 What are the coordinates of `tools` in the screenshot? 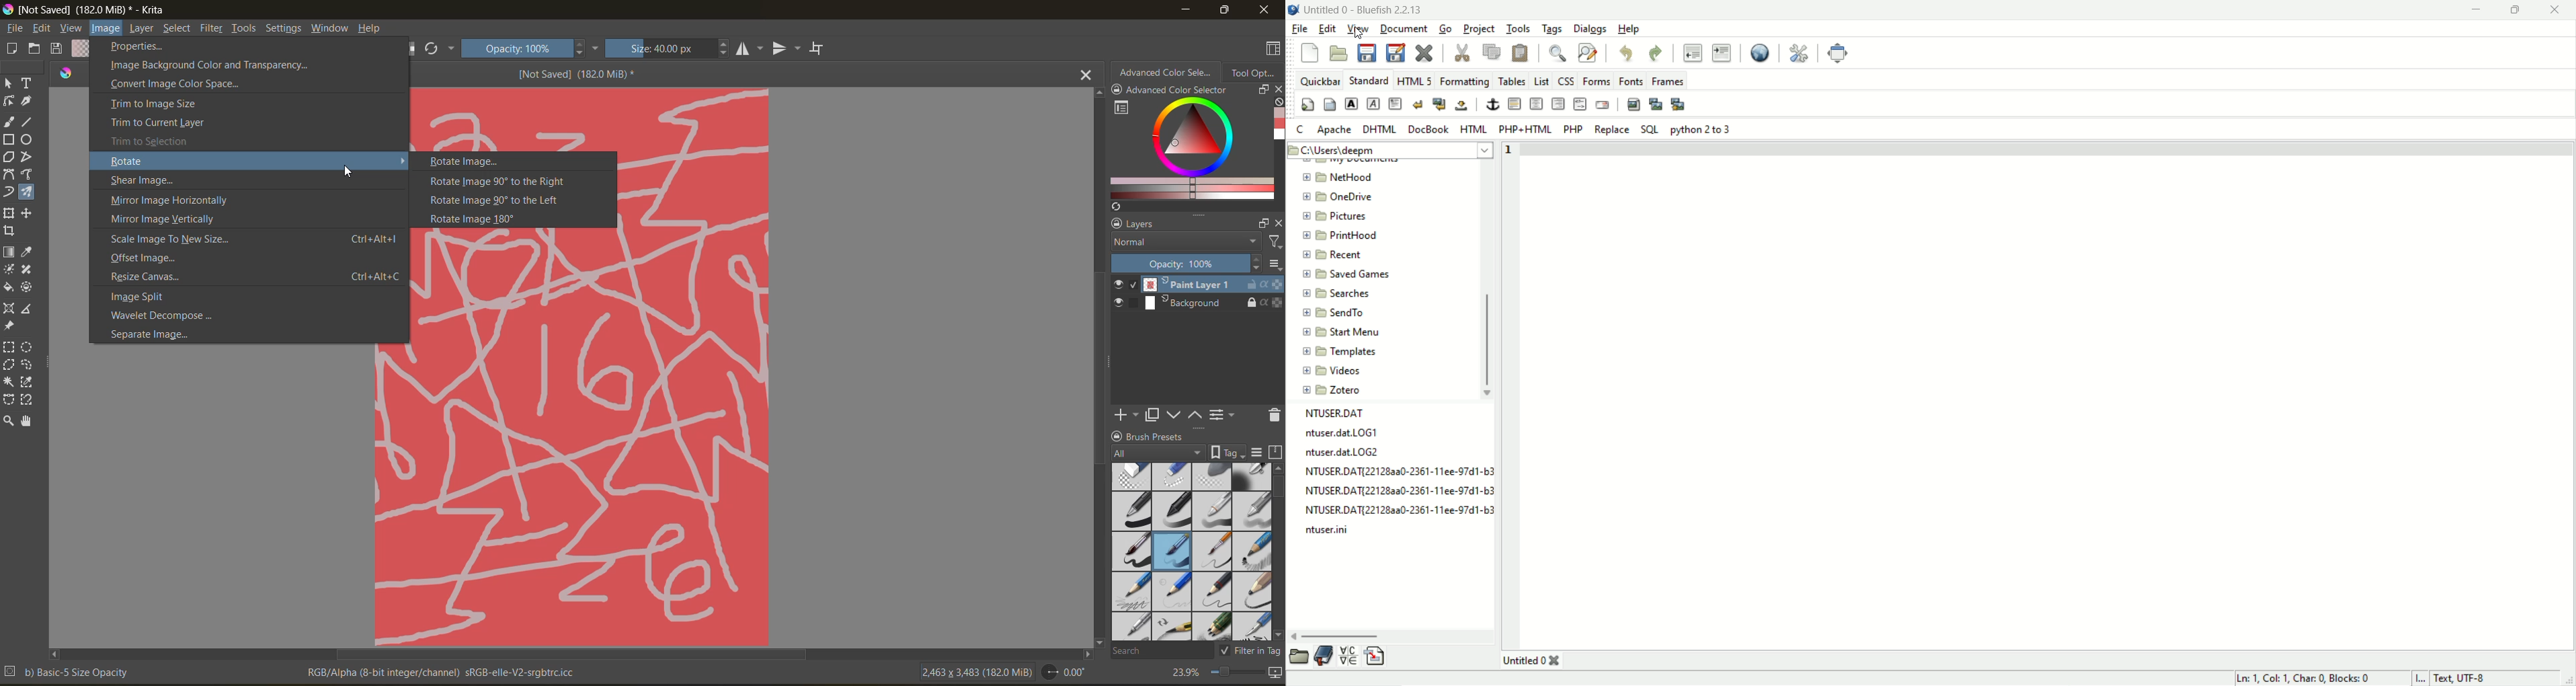 It's located at (247, 30).